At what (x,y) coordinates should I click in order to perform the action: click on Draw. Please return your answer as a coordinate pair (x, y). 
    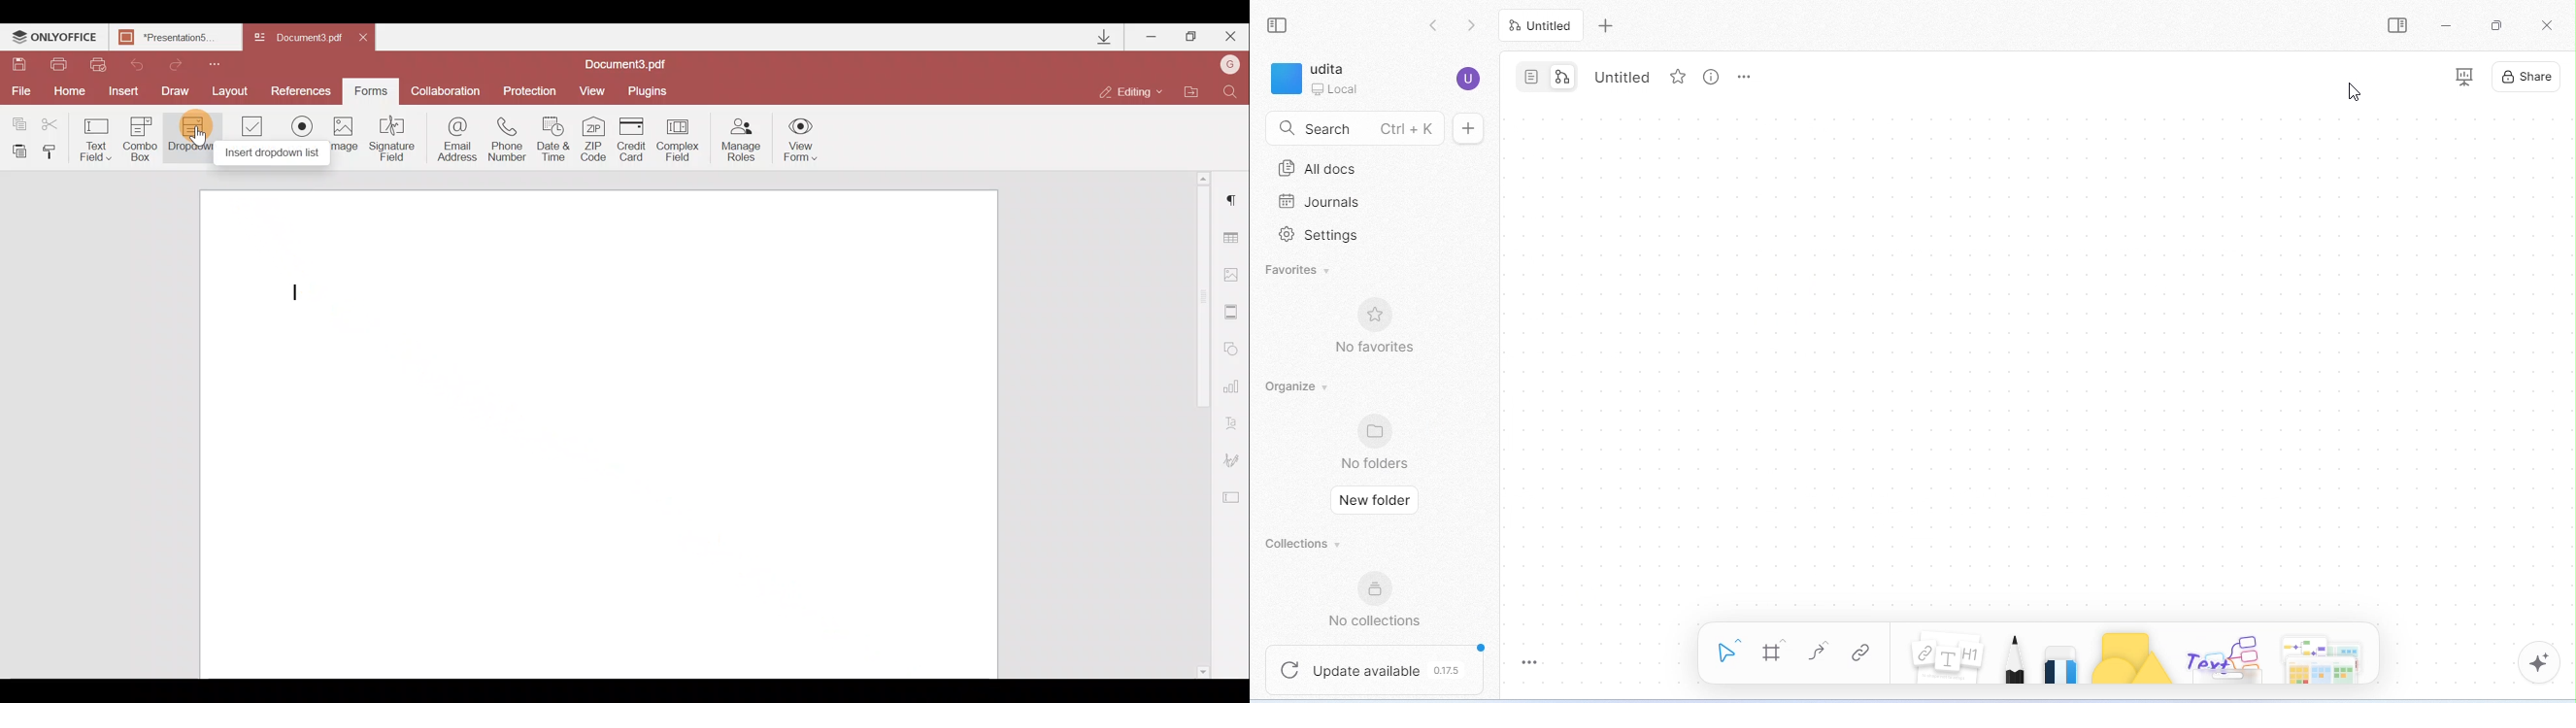
    Looking at the image, I should click on (176, 90).